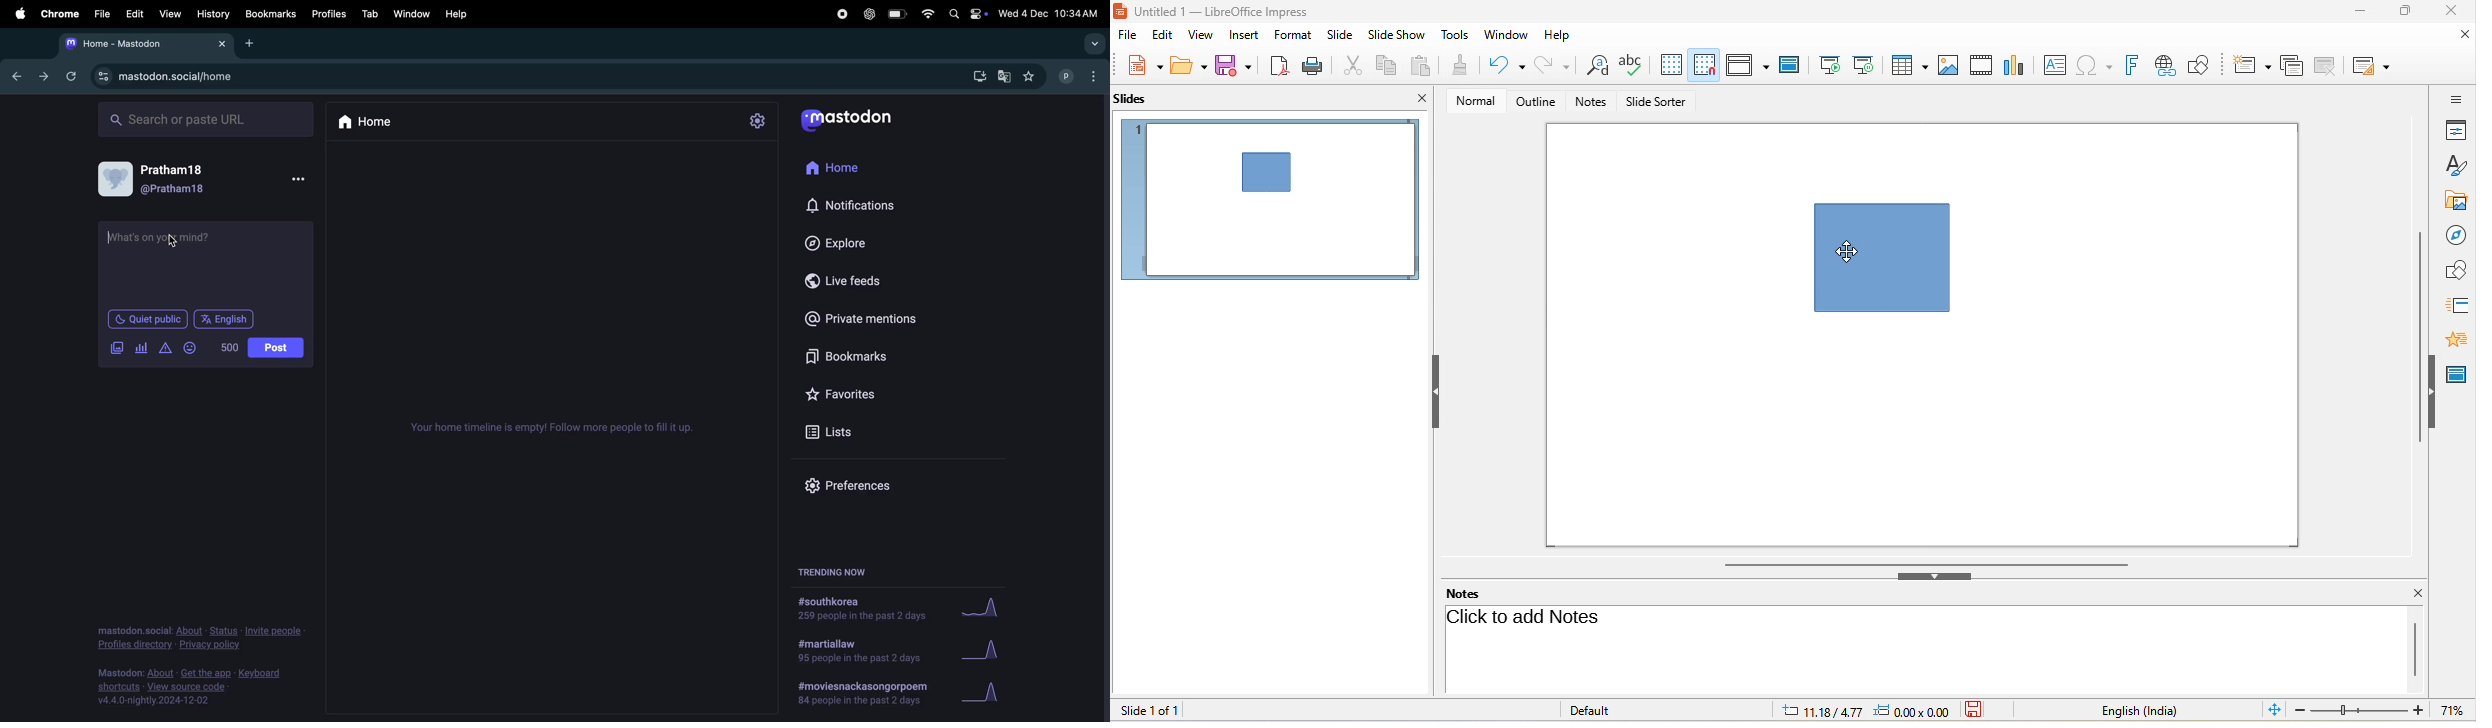 This screenshot has width=2492, height=728. What do you see at coordinates (1270, 201) in the screenshot?
I see `slide 1` at bounding box center [1270, 201].